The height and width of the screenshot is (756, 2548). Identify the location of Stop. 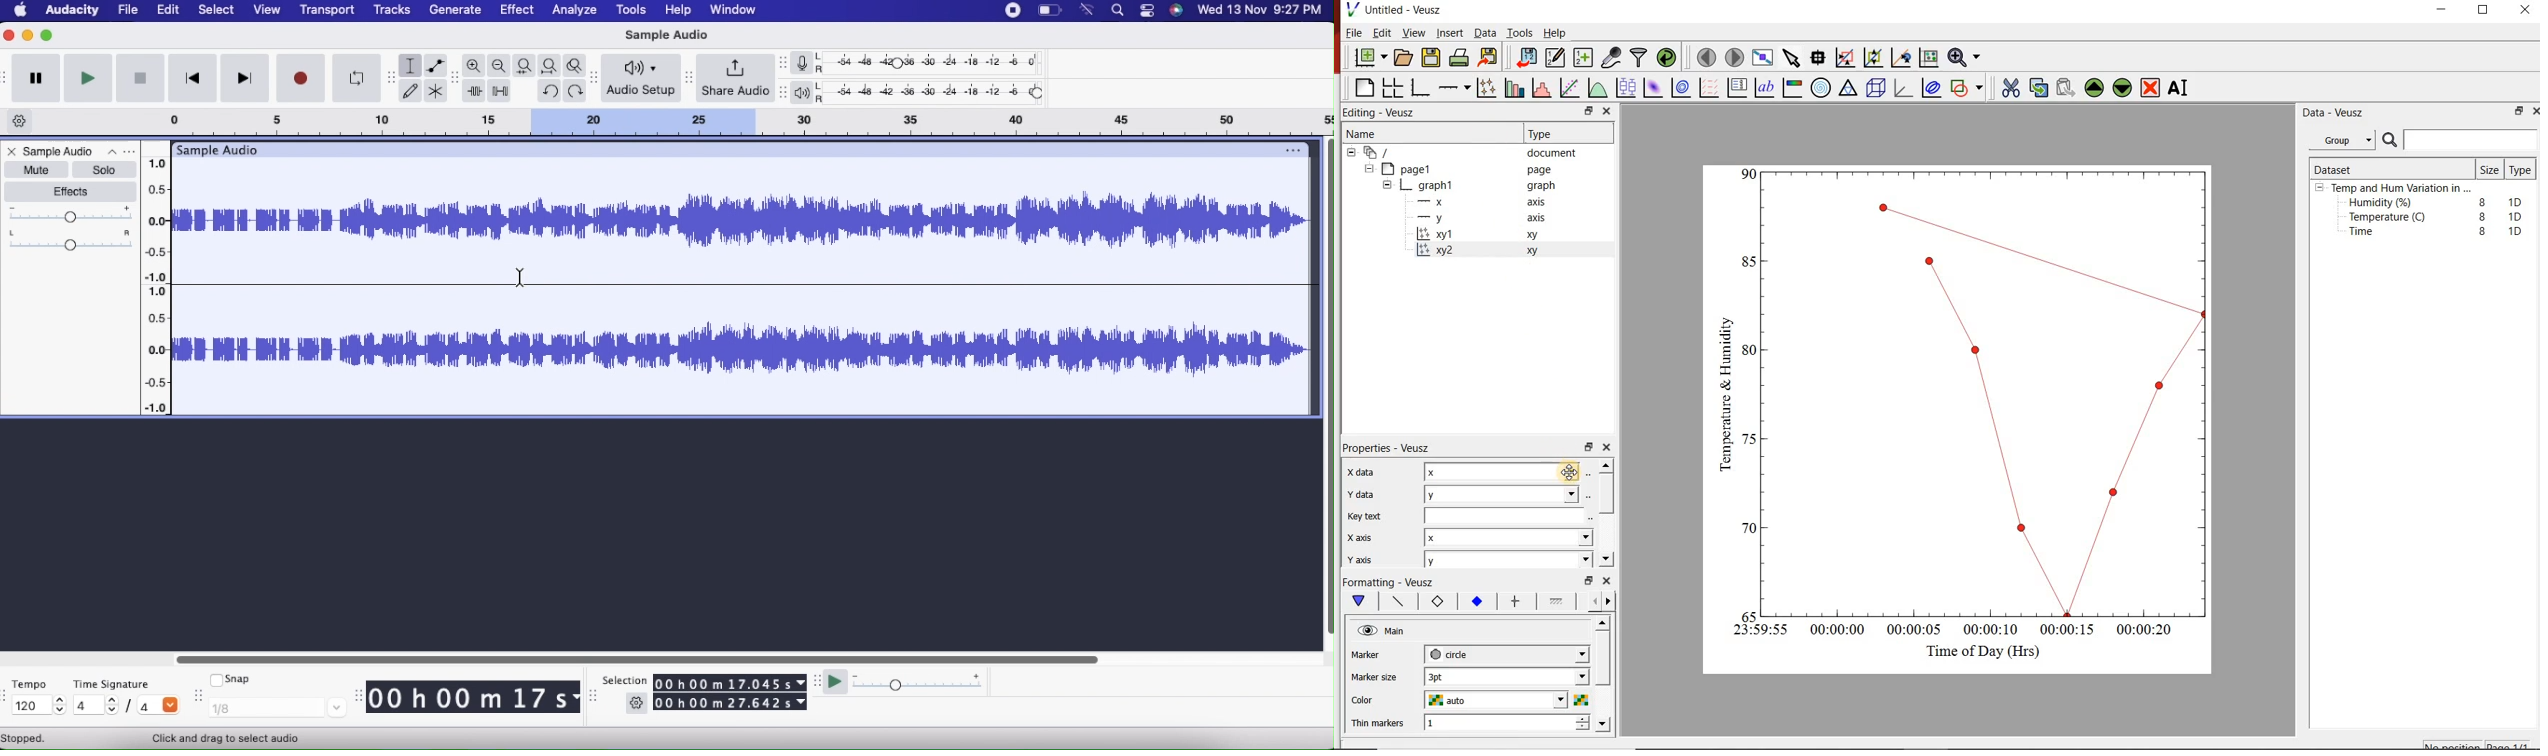
(140, 80).